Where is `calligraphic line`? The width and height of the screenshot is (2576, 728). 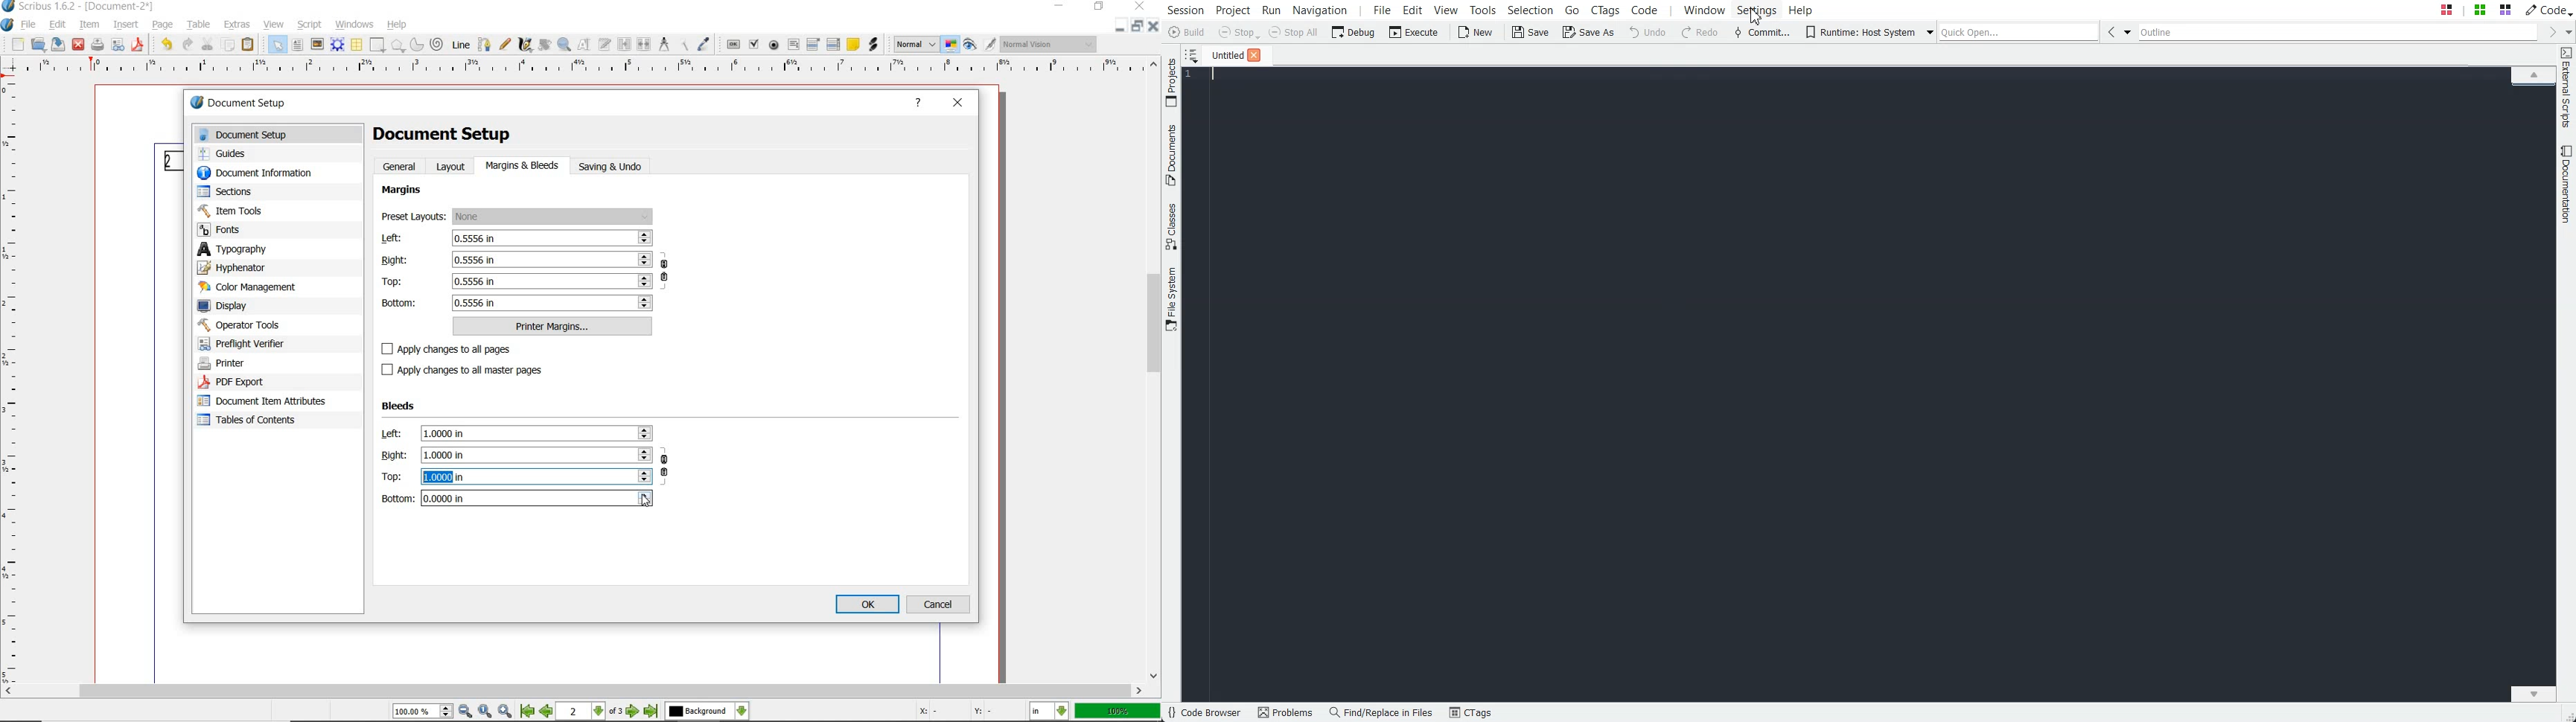 calligraphic line is located at coordinates (526, 45).